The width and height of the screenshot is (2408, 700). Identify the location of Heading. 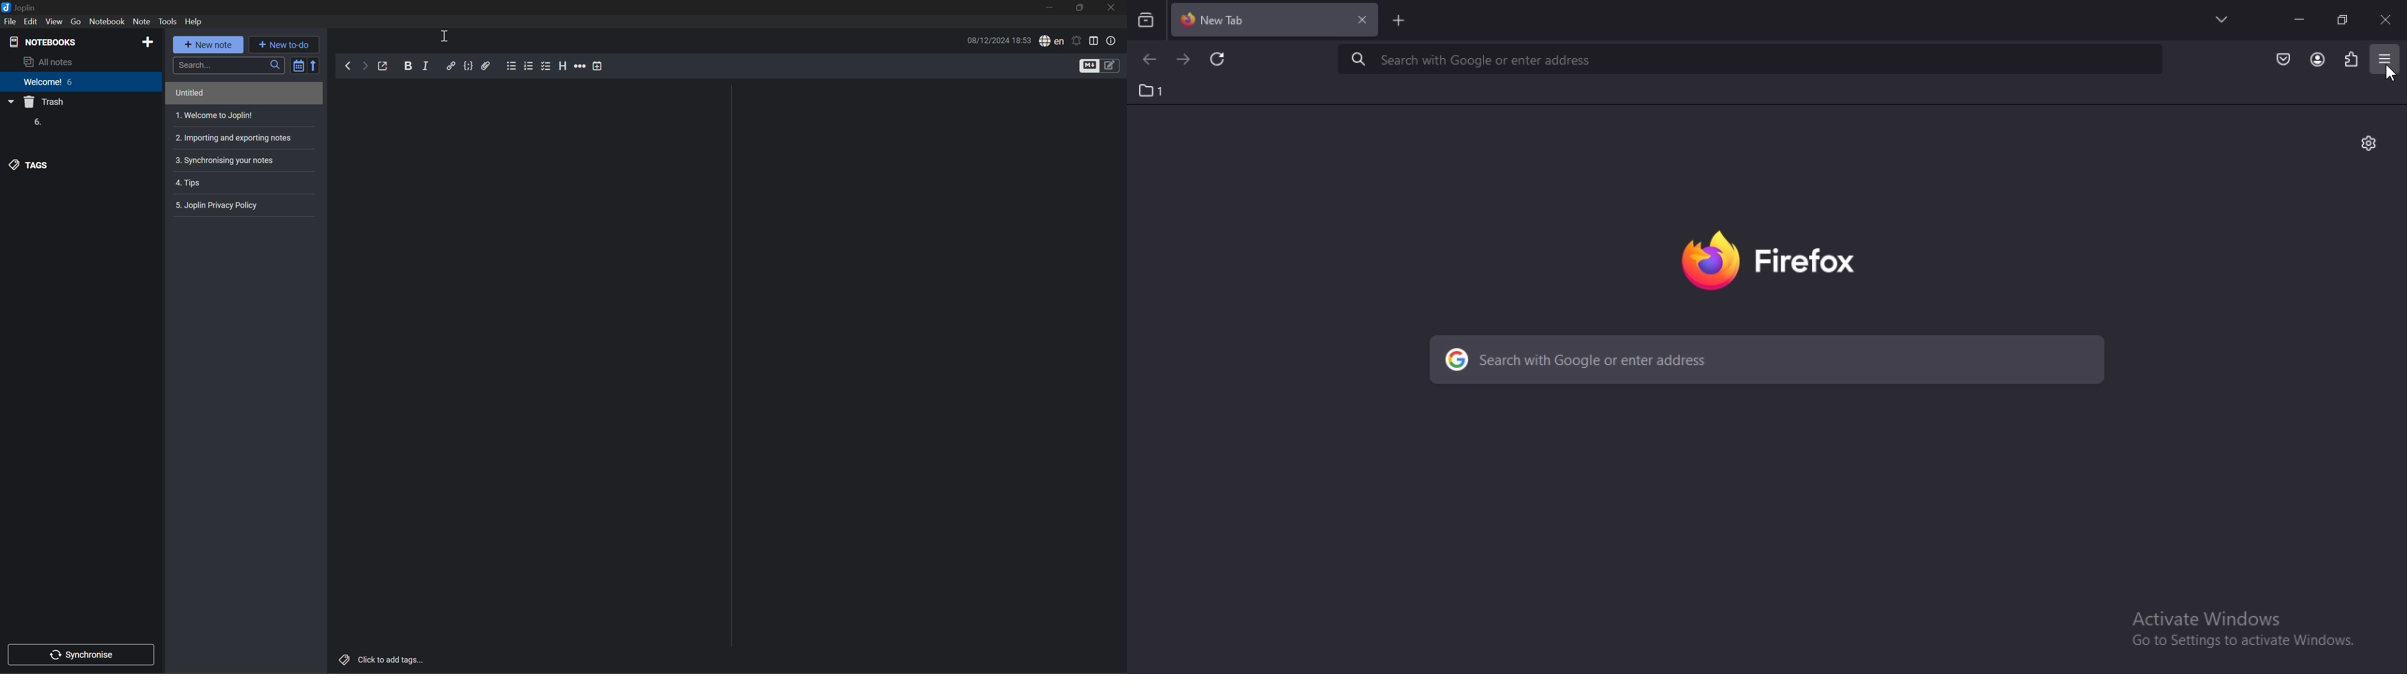
(563, 66).